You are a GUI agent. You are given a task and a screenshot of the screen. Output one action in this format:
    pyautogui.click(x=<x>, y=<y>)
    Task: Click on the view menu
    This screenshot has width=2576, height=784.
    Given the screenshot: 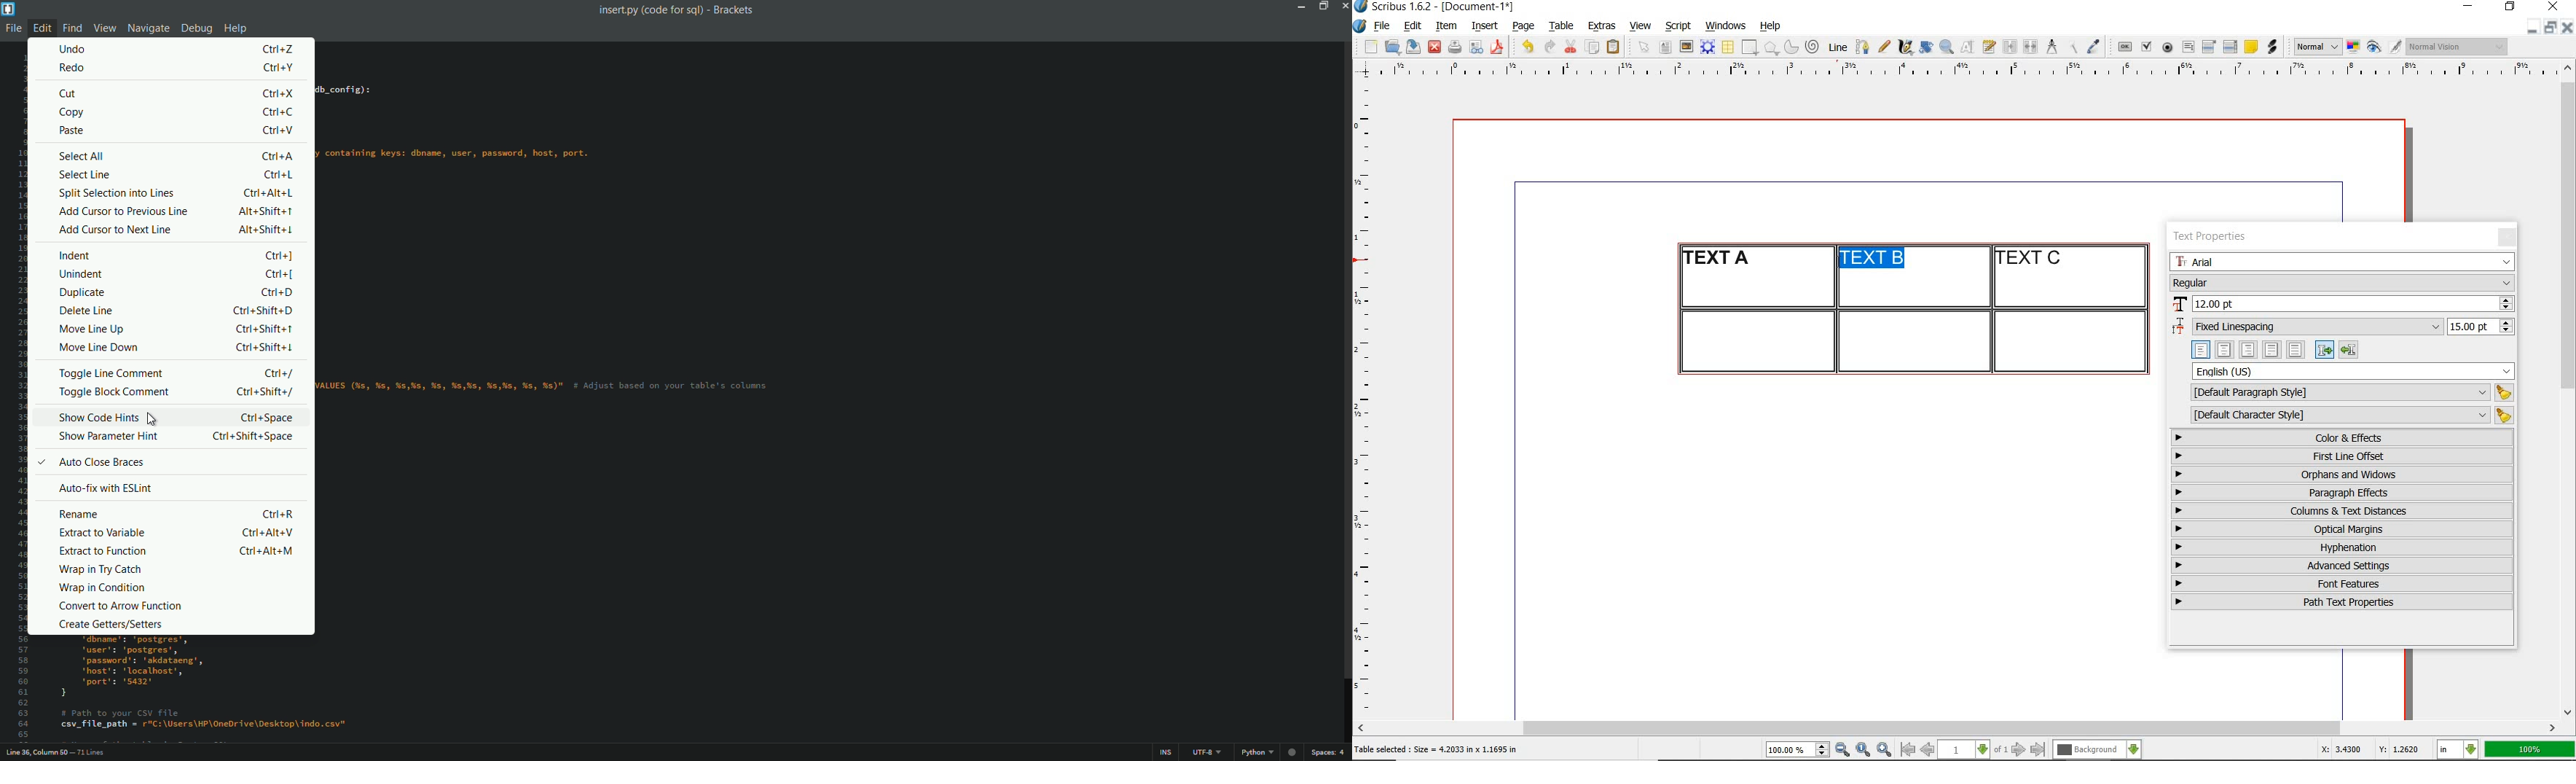 What is the action you would take?
    pyautogui.click(x=104, y=27)
    